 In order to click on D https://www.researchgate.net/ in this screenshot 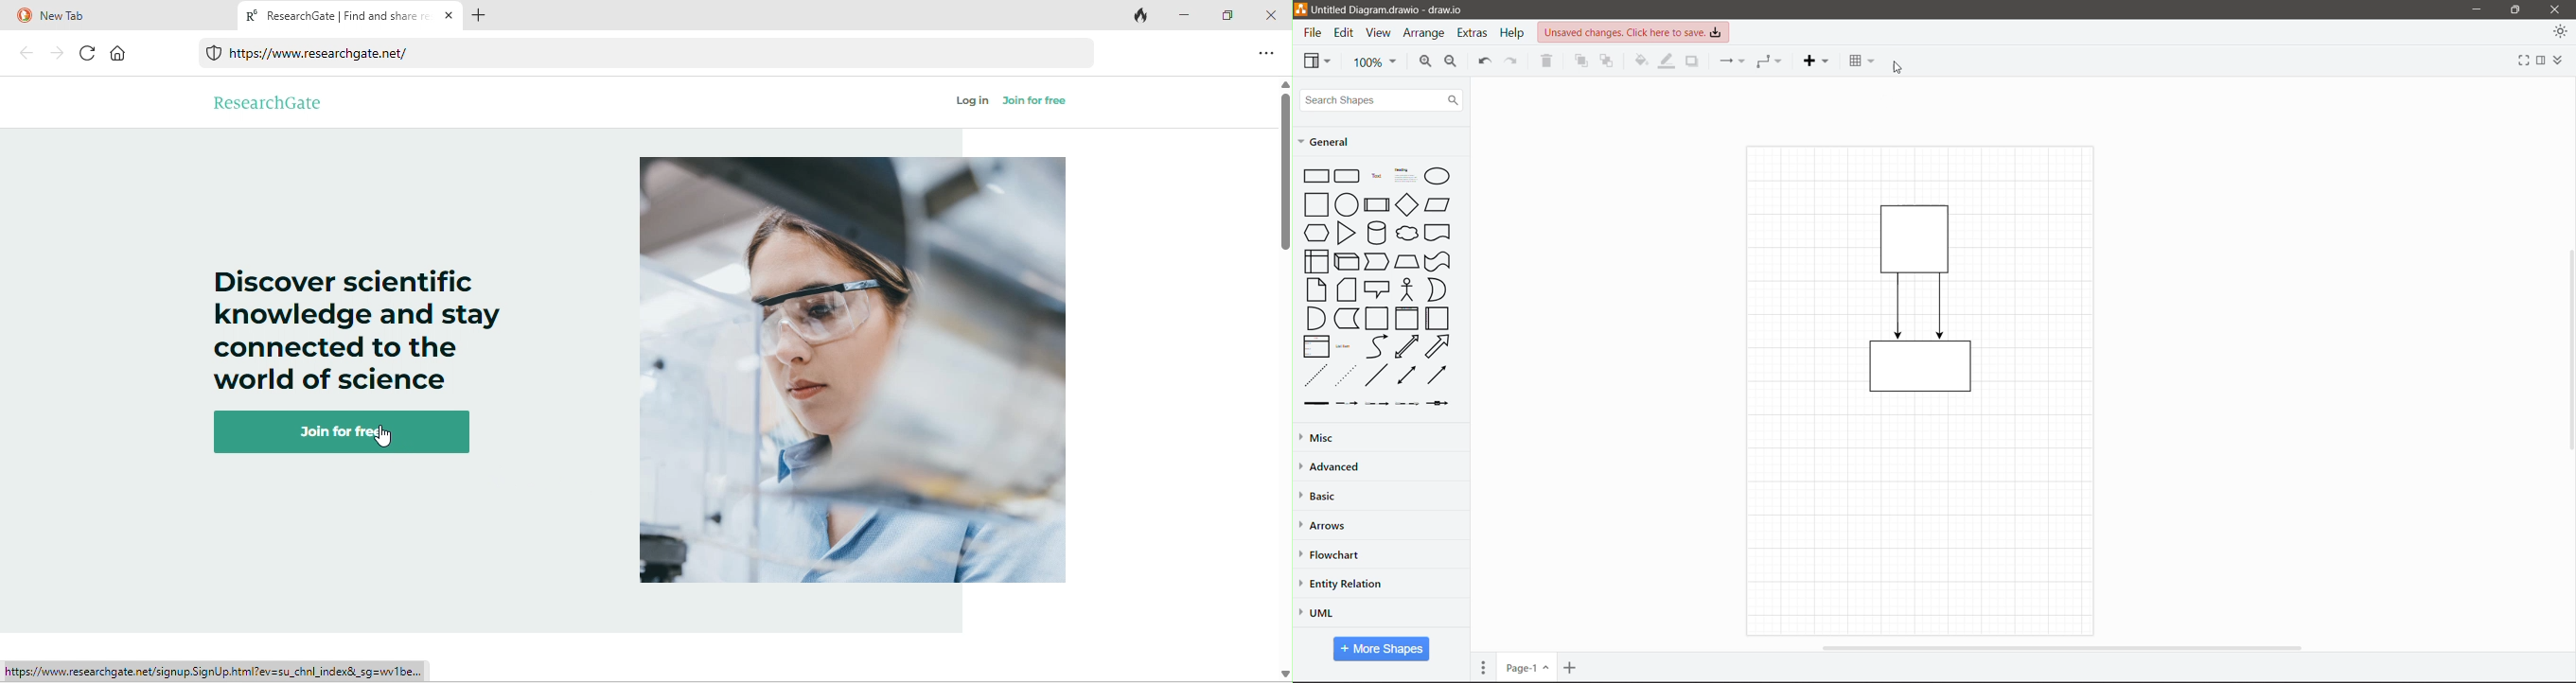, I will do `click(317, 54)`.